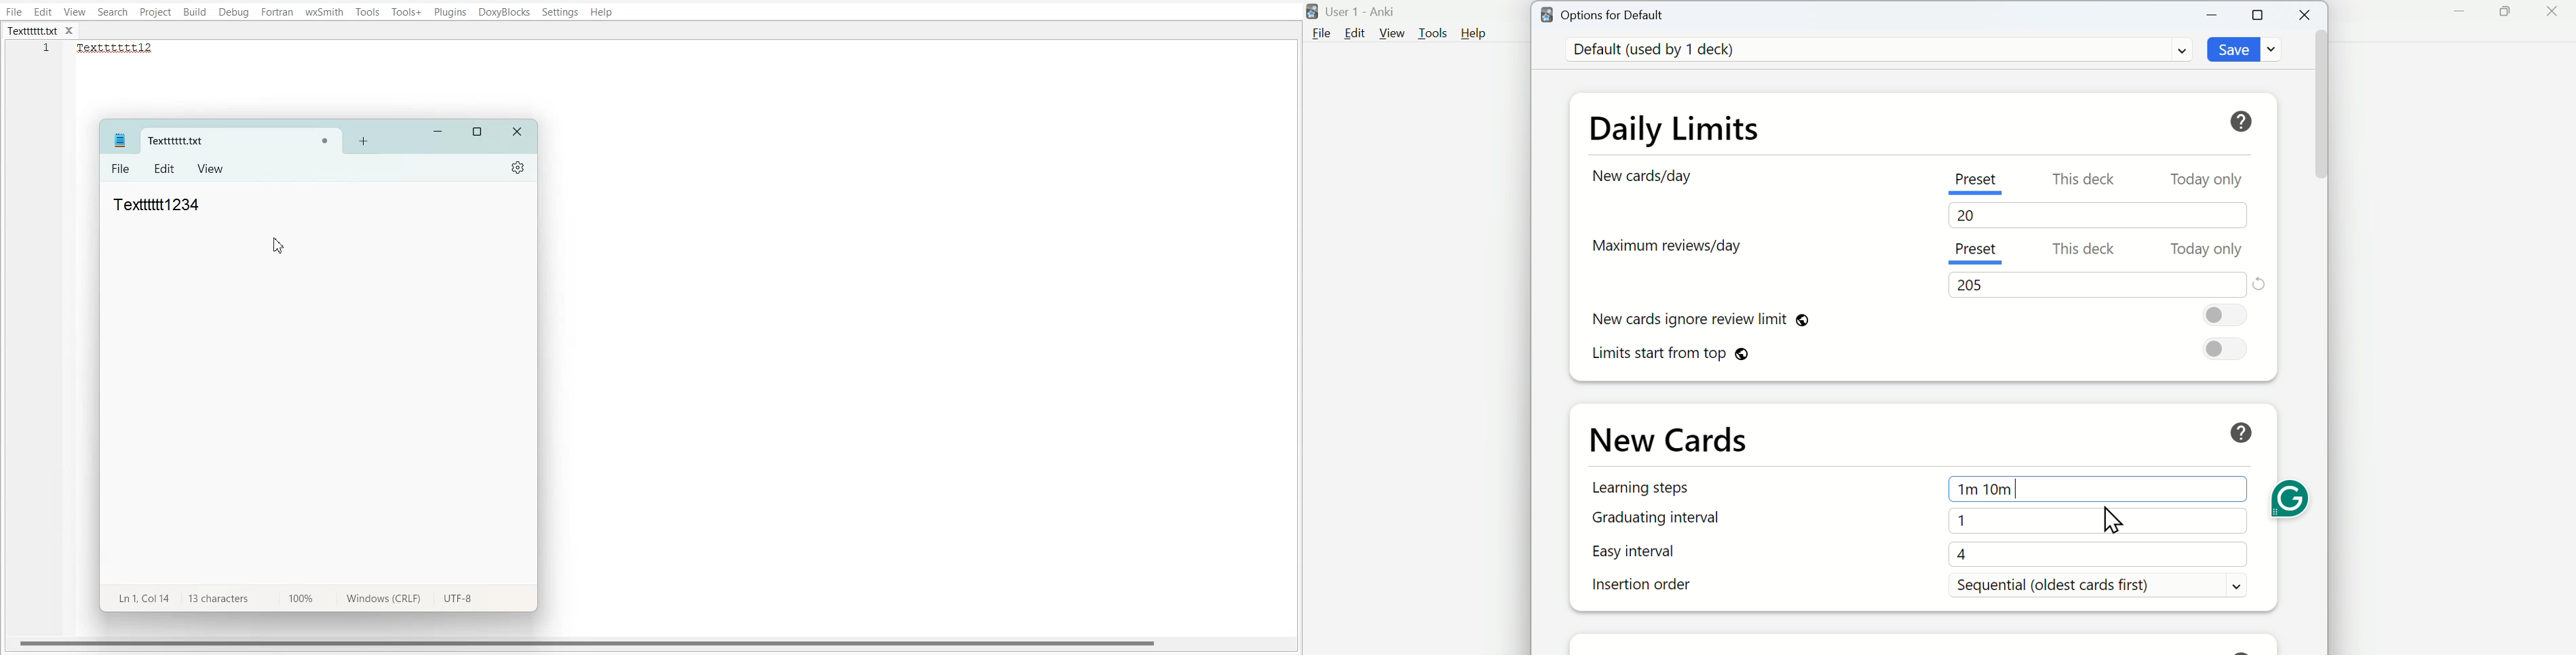 This screenshot has width=2576, height=672. What do you see at coordinates (1611, 15) in the screenshot?
I see `Options for Default` at bounding box center [1611, 15].